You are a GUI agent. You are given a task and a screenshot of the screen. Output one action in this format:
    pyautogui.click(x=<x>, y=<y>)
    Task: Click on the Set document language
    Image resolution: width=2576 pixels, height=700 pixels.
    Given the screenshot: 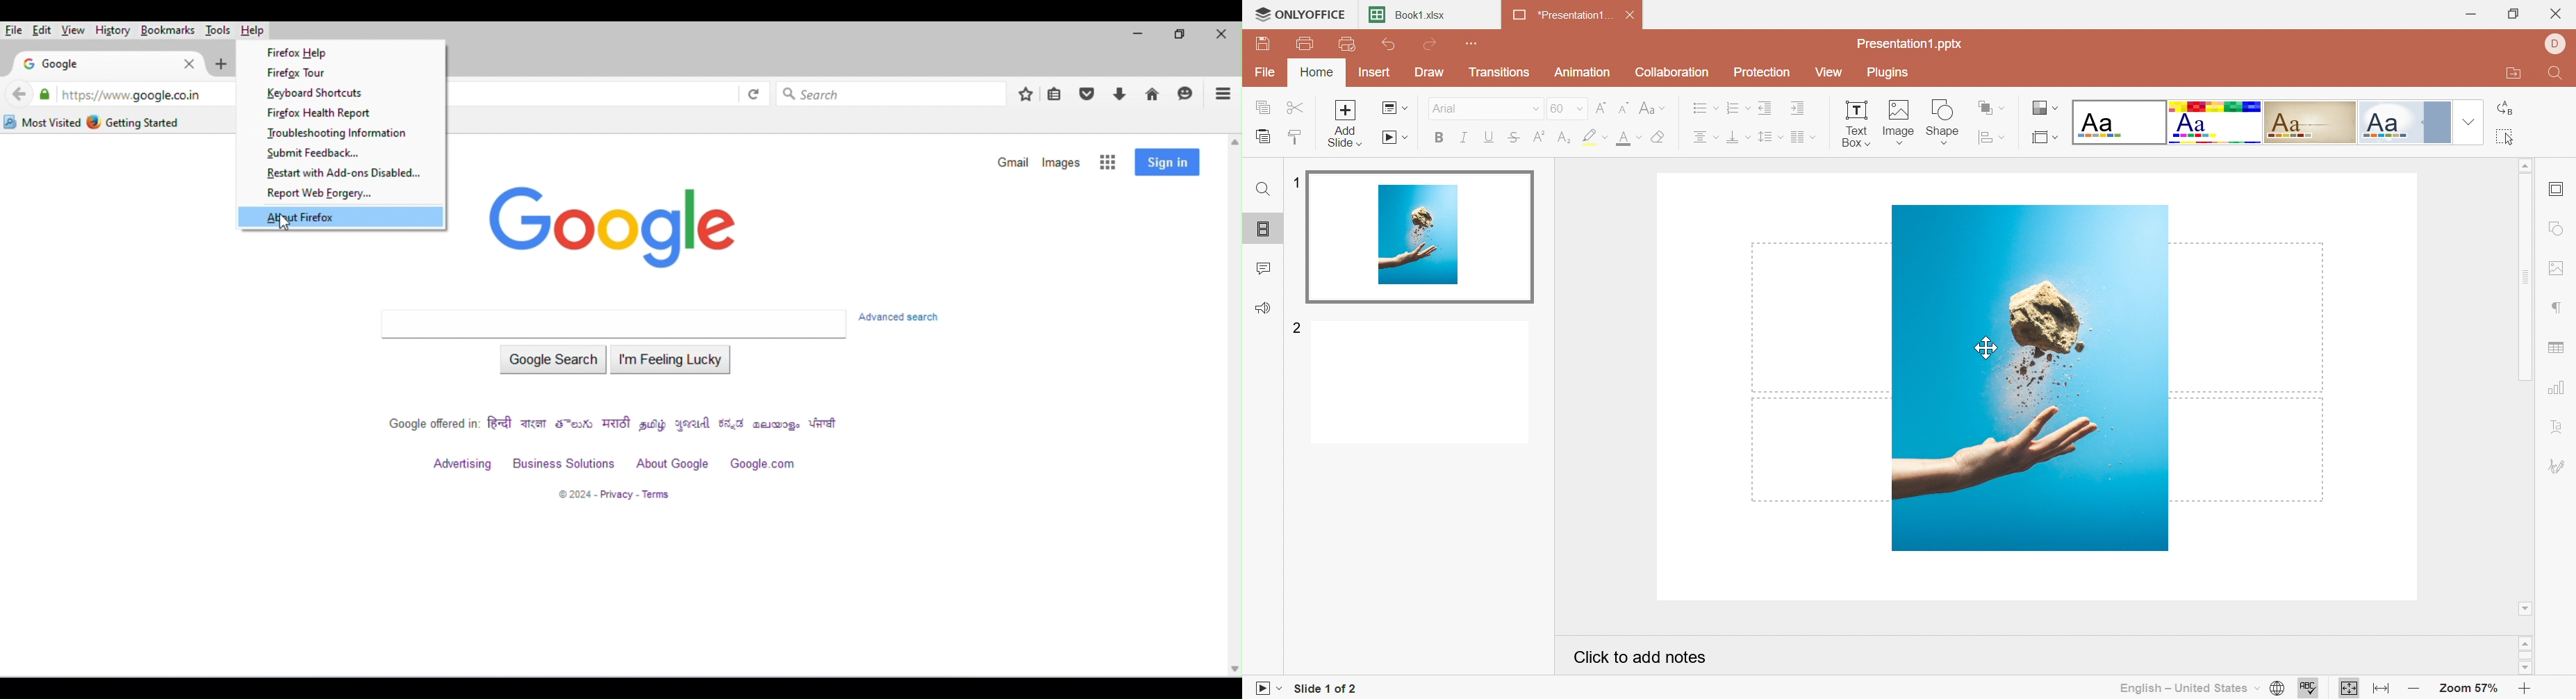 What is the action you would take?
    pyautogui.click(x=2280, y=688)
    